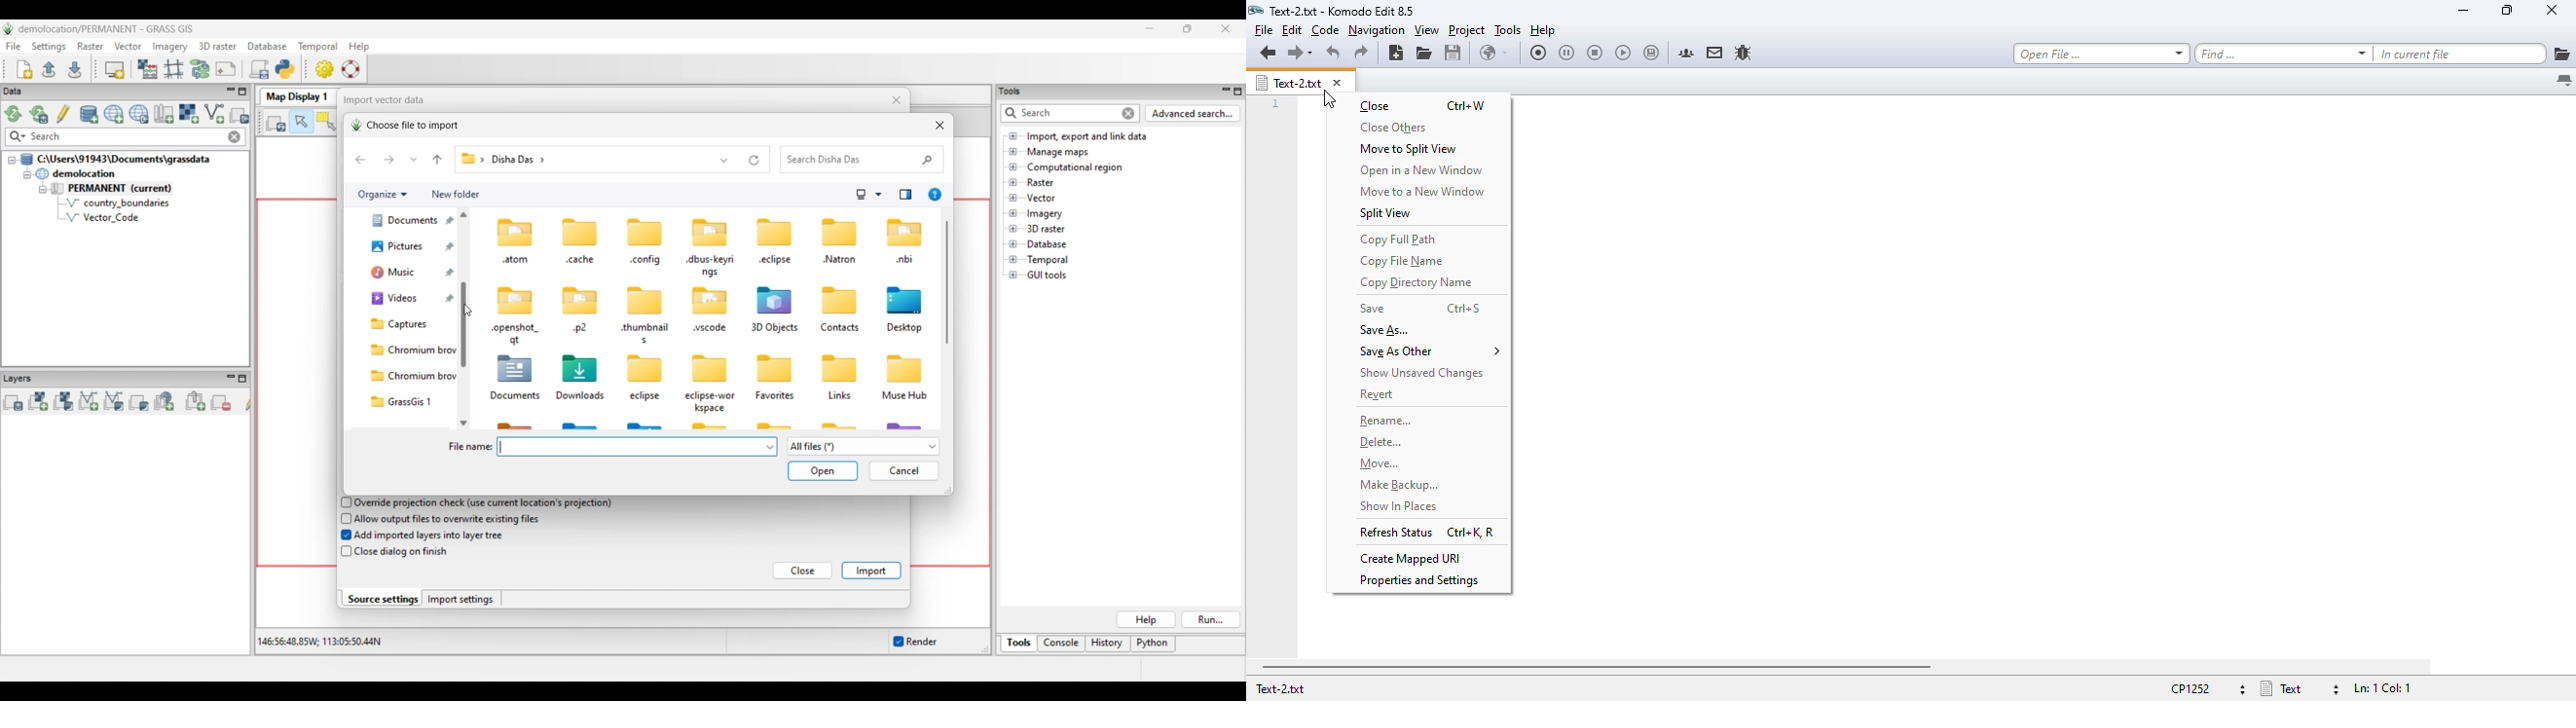  What do you see at coordinates (114, 401) in the screenshot?
I see `Add various vector map layers` at bounding box center [114, 401].